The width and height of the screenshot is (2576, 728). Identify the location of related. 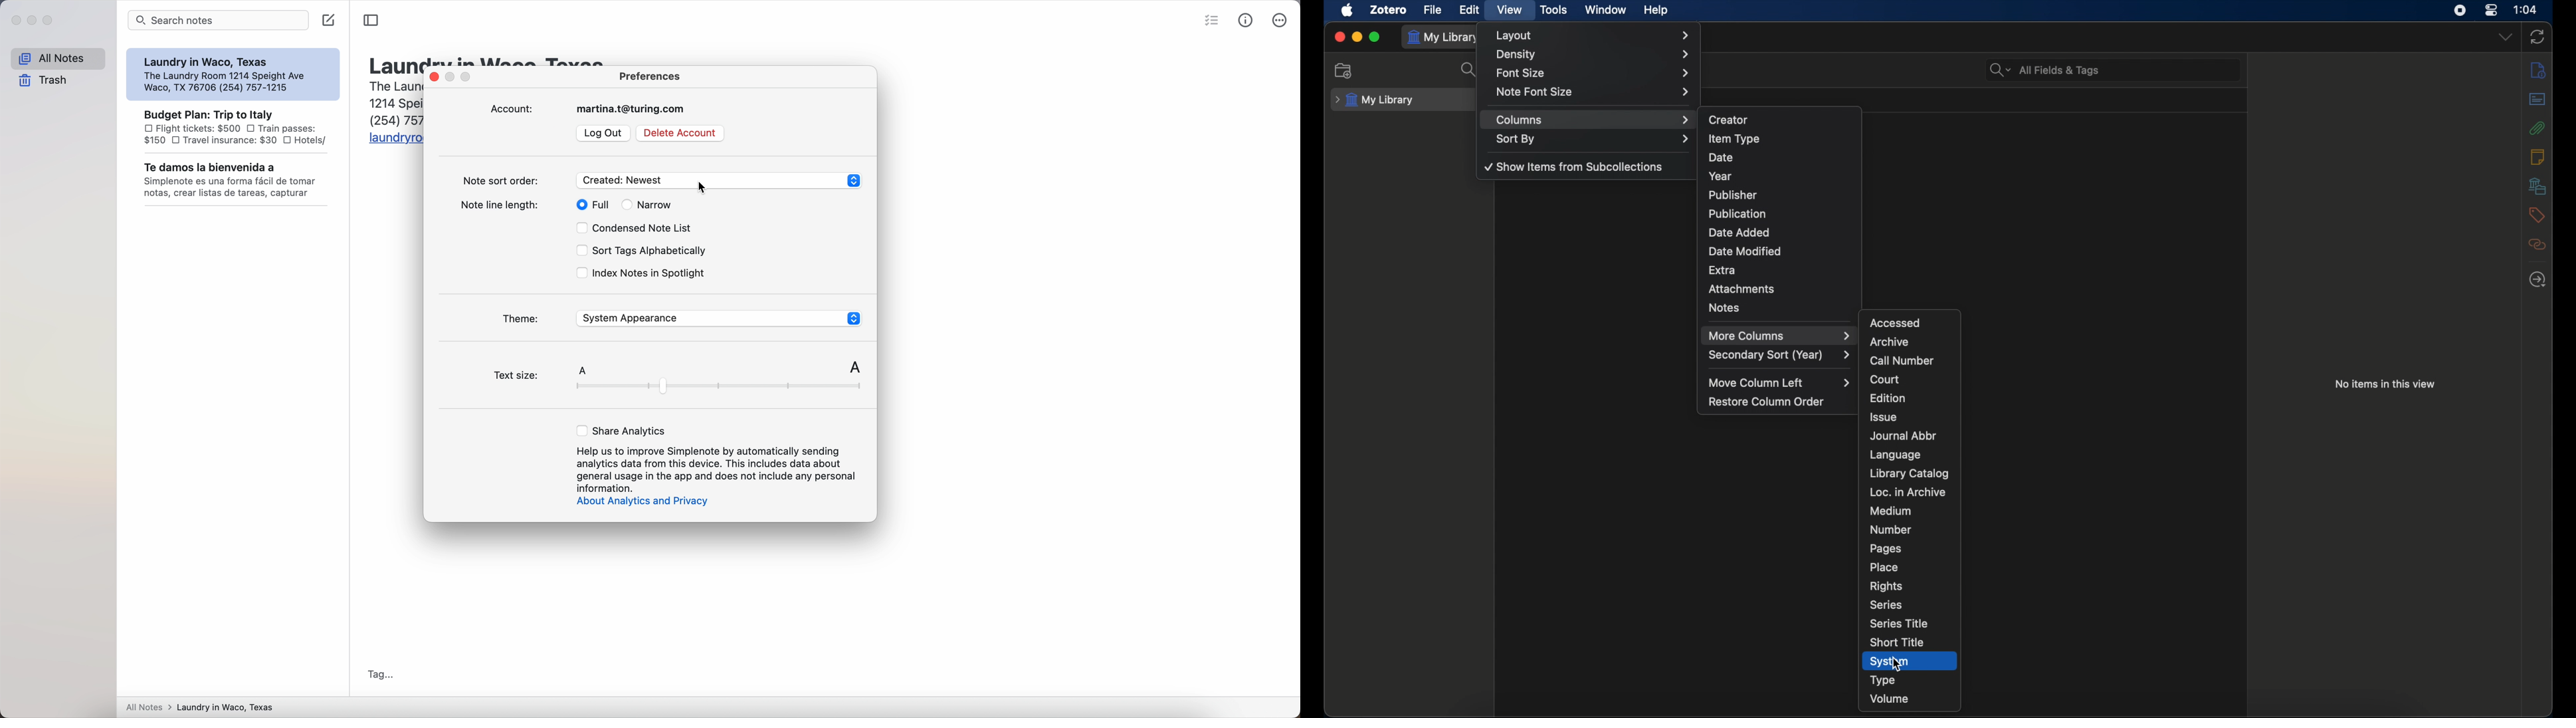
(2537, 244).